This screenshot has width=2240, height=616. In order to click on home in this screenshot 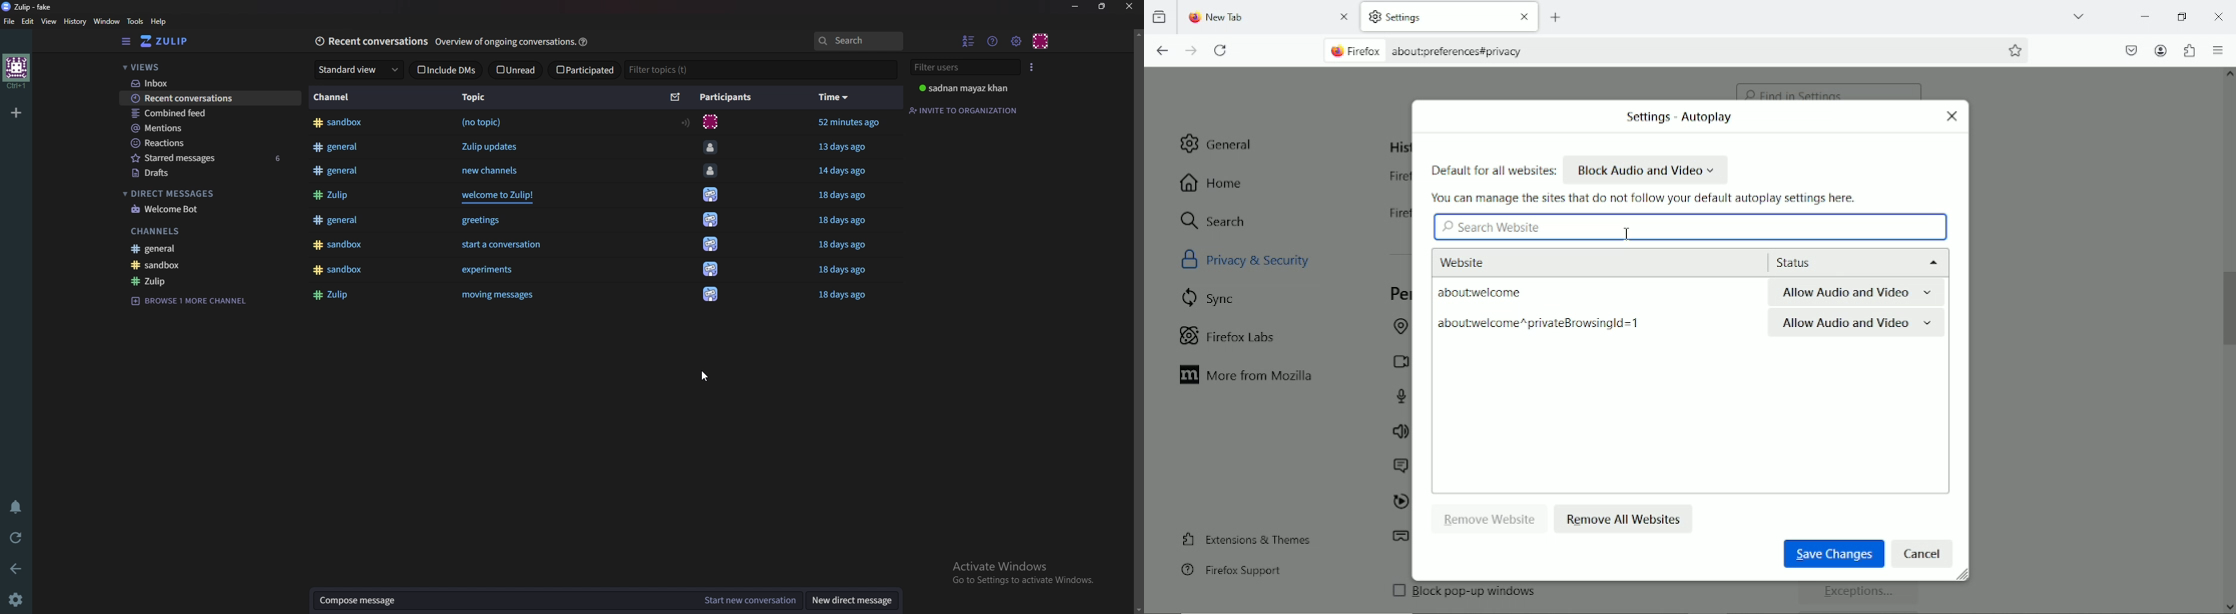, I will do `click(17, 71)`.